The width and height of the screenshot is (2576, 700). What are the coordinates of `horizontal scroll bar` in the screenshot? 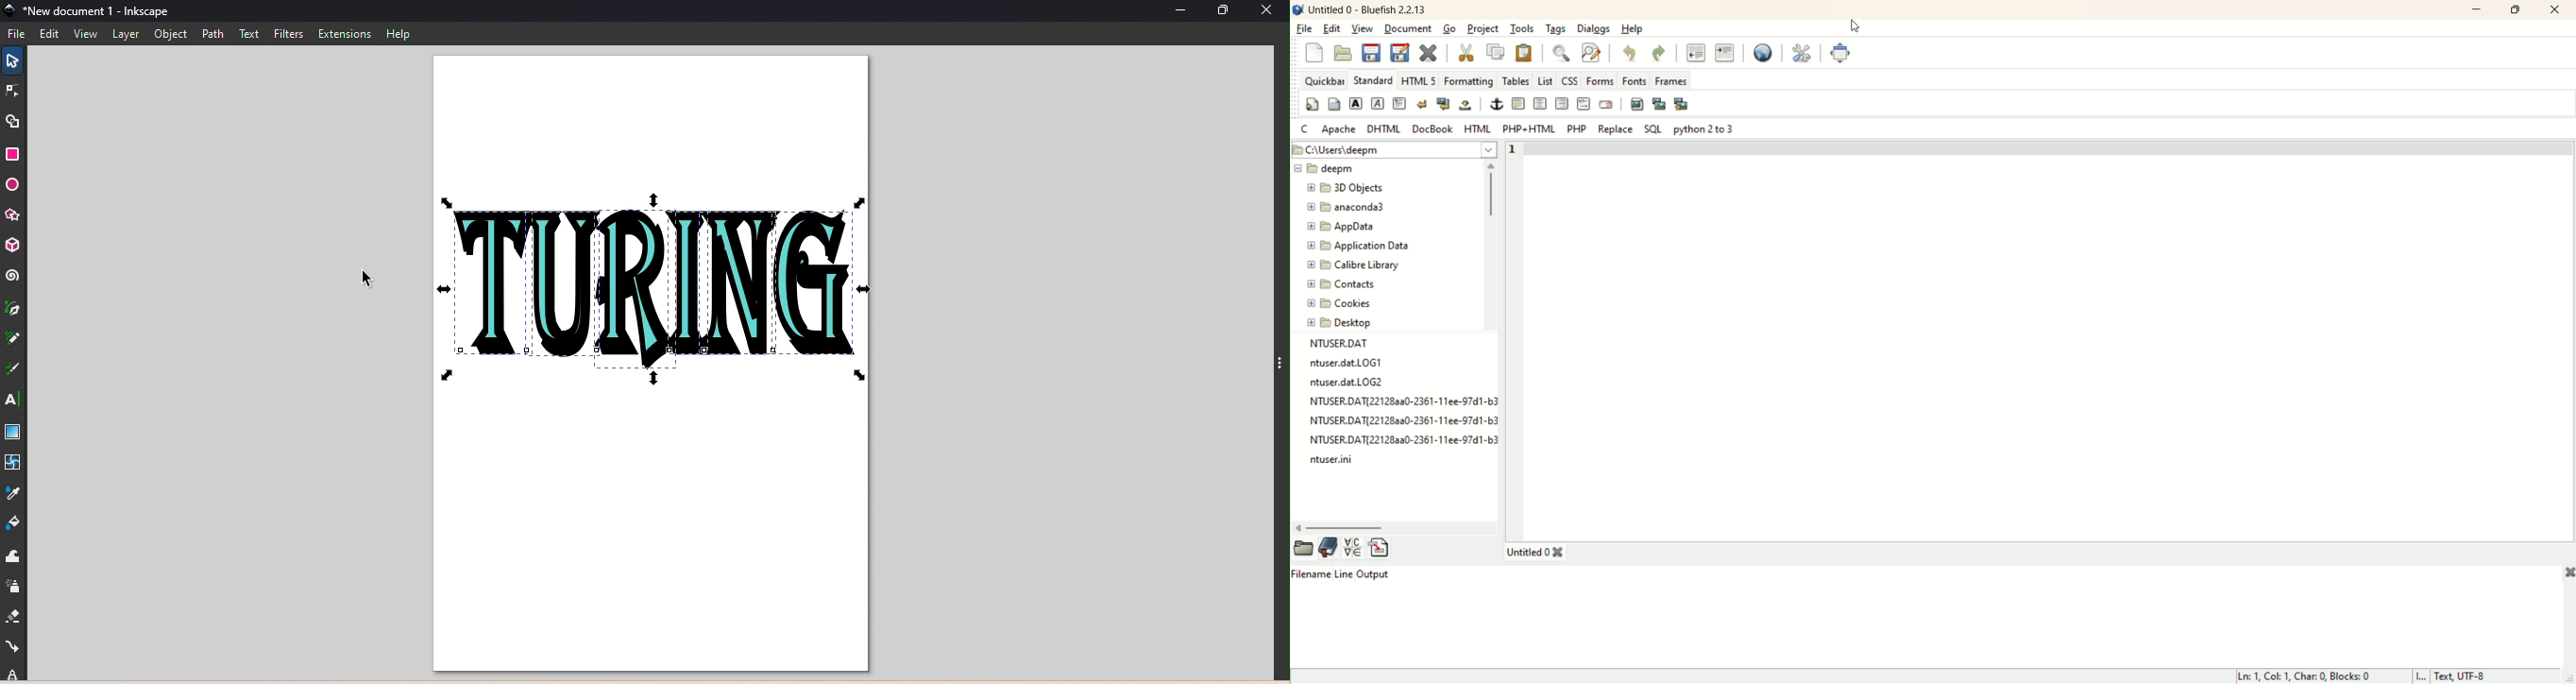 It's located at (1397, 526).